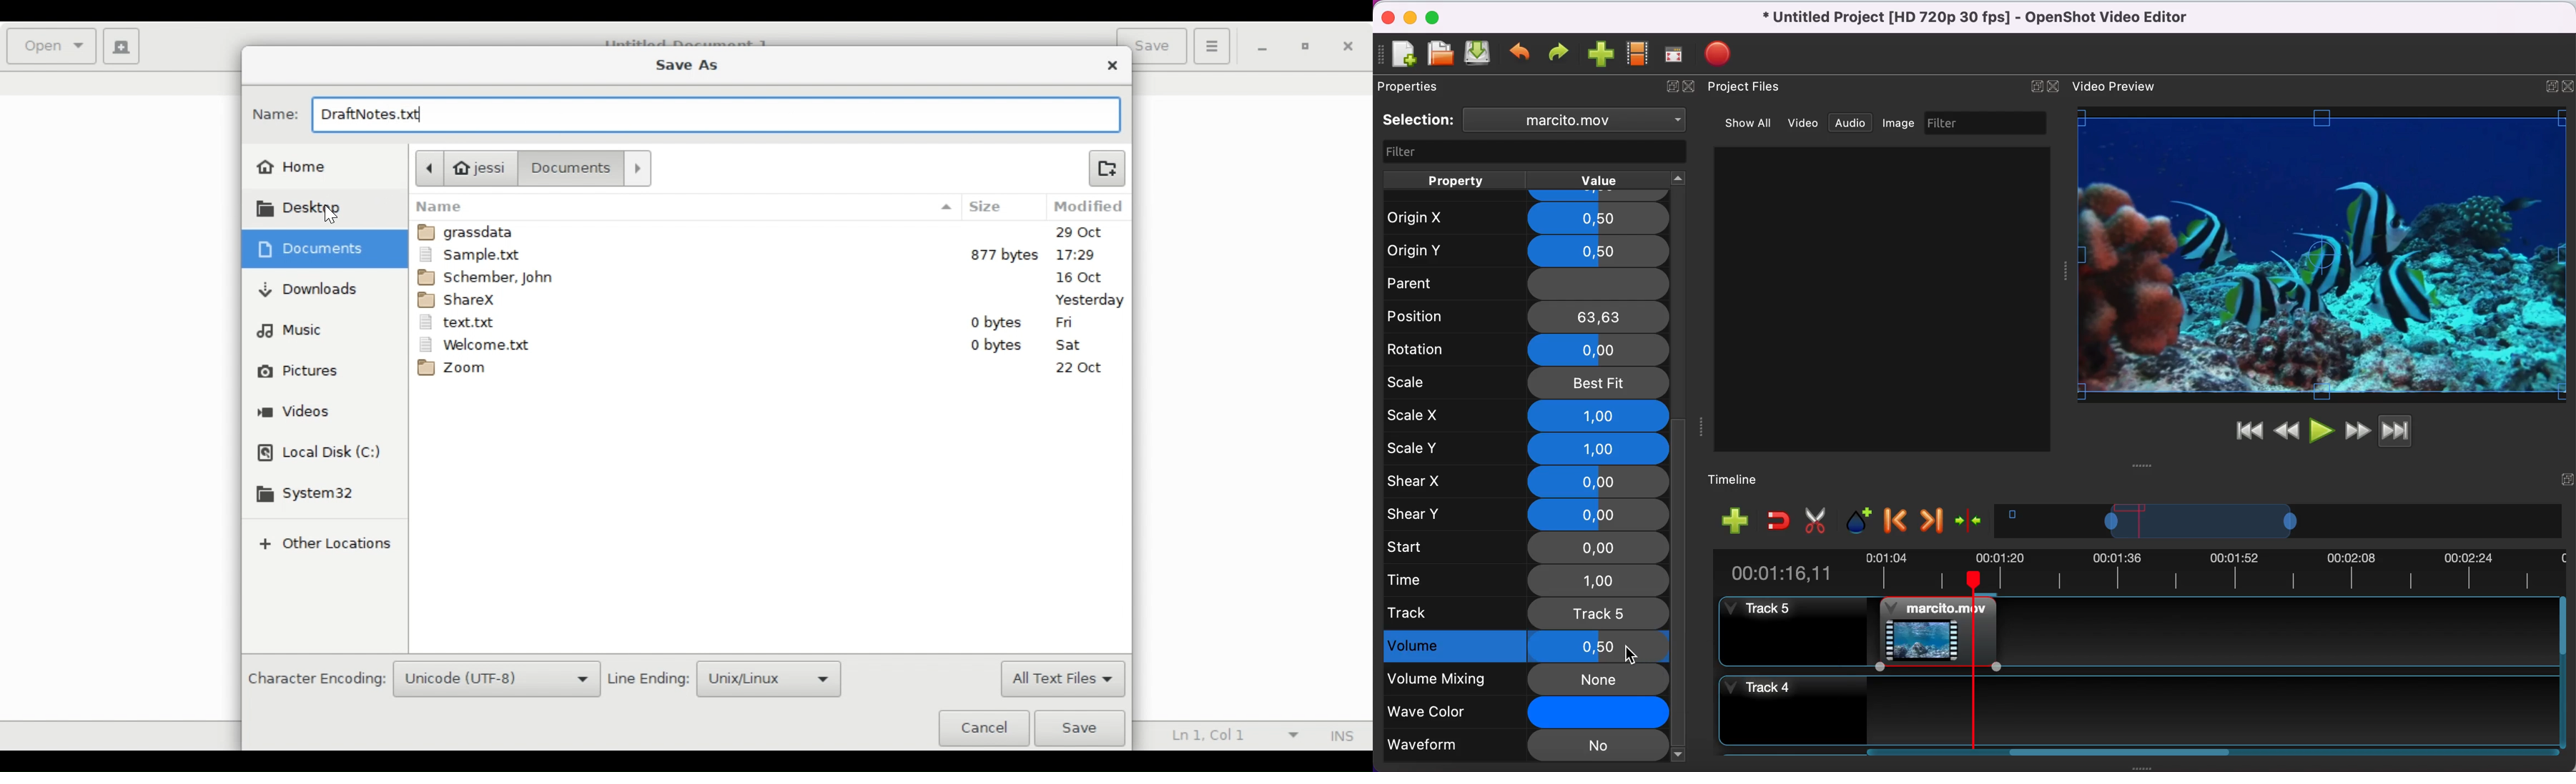  Describe the element at coordinates (1230, 736) in the screenshot. I see `Ln 1, Col 1` at that location.